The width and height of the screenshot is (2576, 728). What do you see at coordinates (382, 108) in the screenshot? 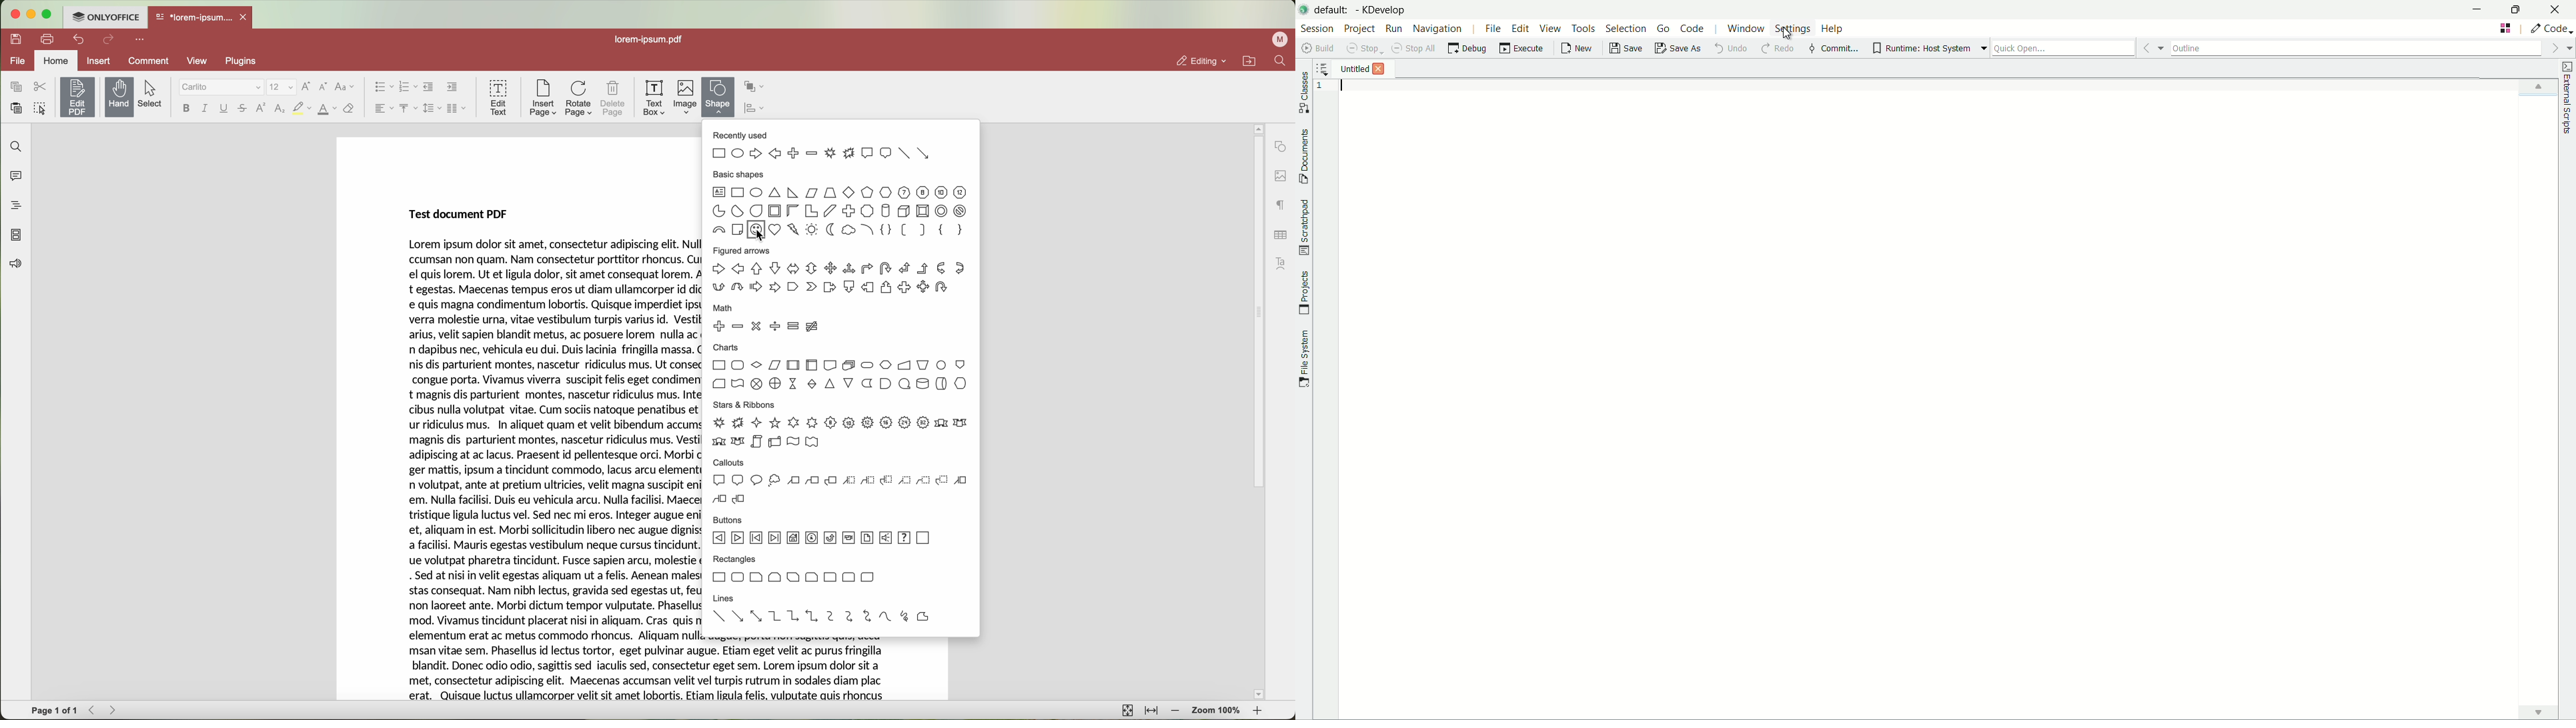
I see `horizontal align` at bounding box center [382, 108].